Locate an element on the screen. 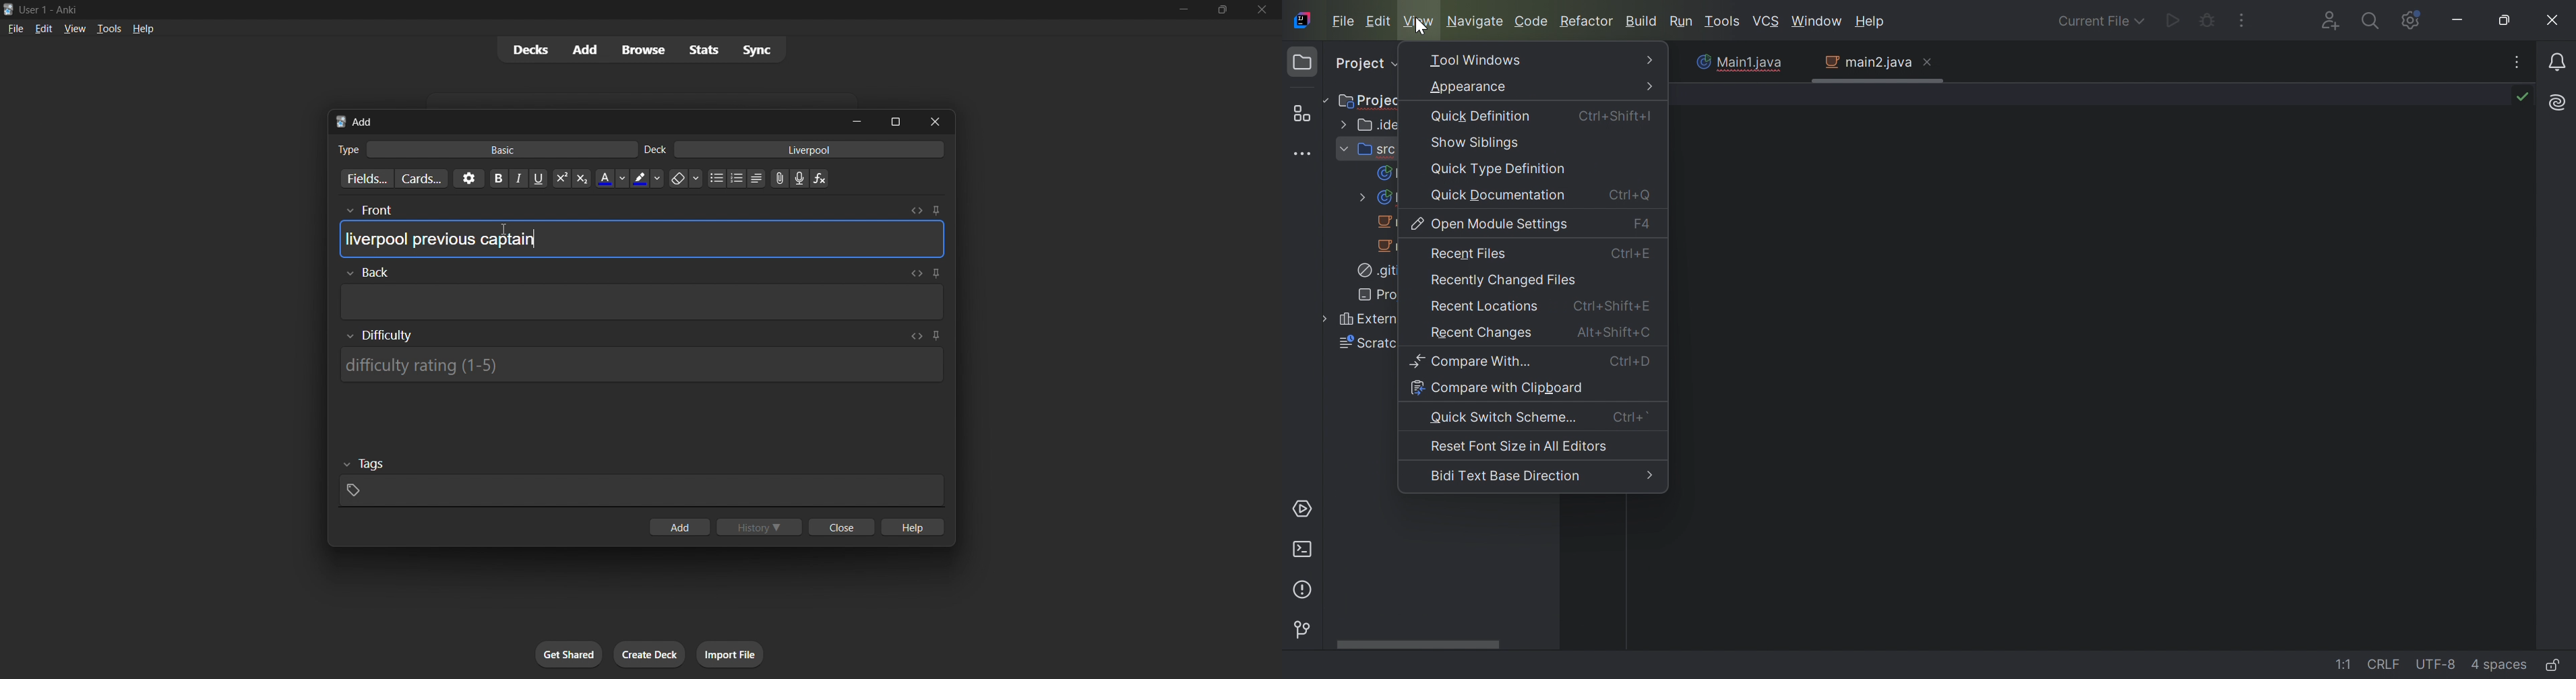 The height and width of the screenshot is (700, 2576). customize card templates is located at coordinates (420, 178).